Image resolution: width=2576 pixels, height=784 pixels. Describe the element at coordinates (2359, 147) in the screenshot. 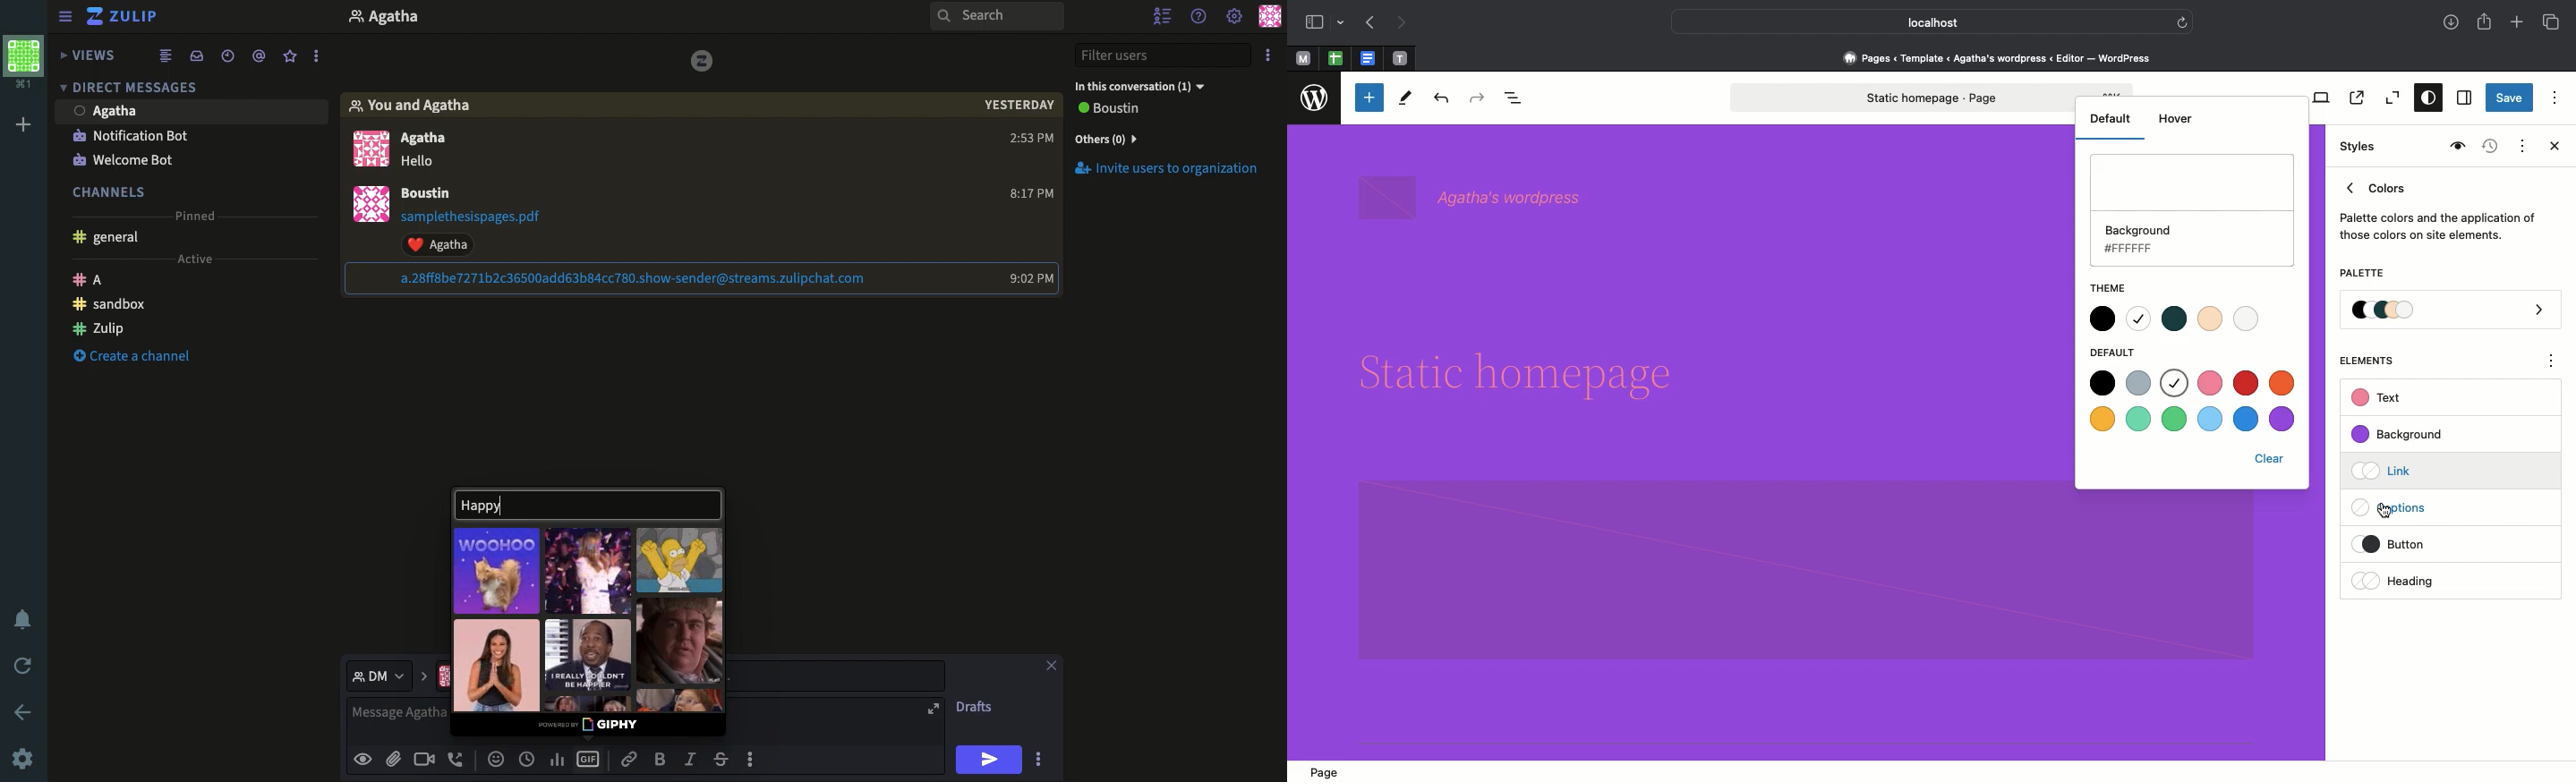

I see `Styles` at that location.